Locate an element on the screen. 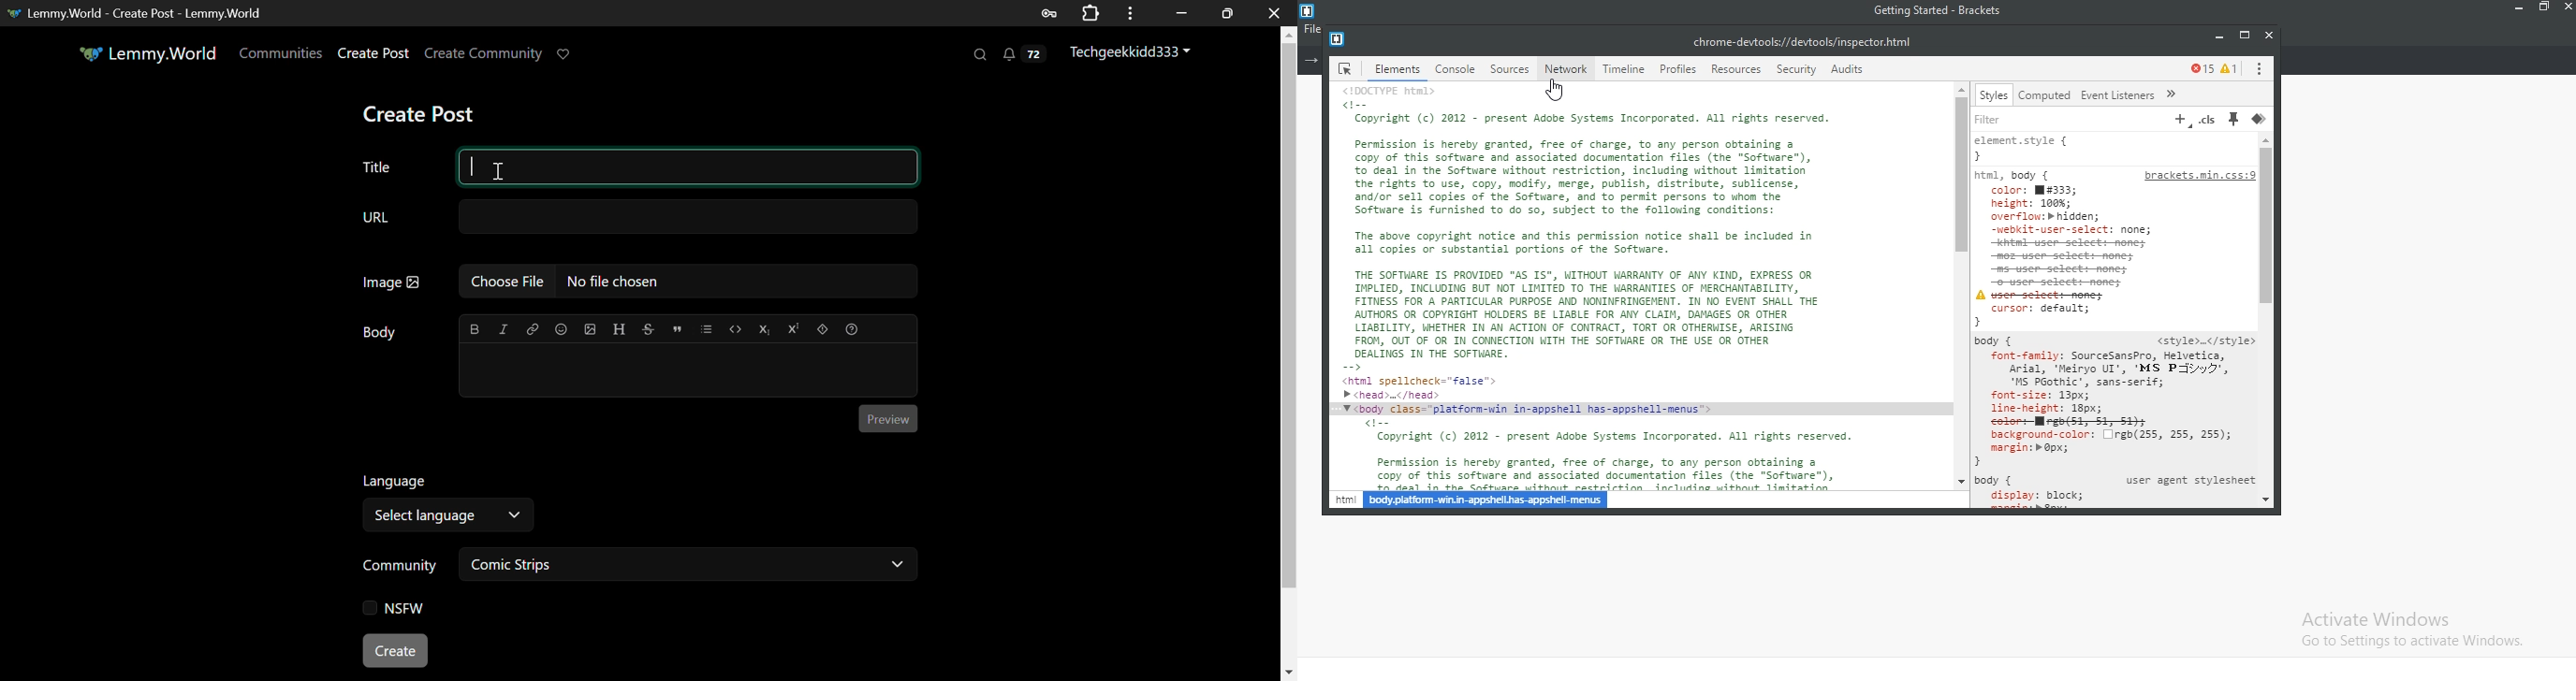 The image size is (2576, 700). source is located at coordinates (1512, 68).